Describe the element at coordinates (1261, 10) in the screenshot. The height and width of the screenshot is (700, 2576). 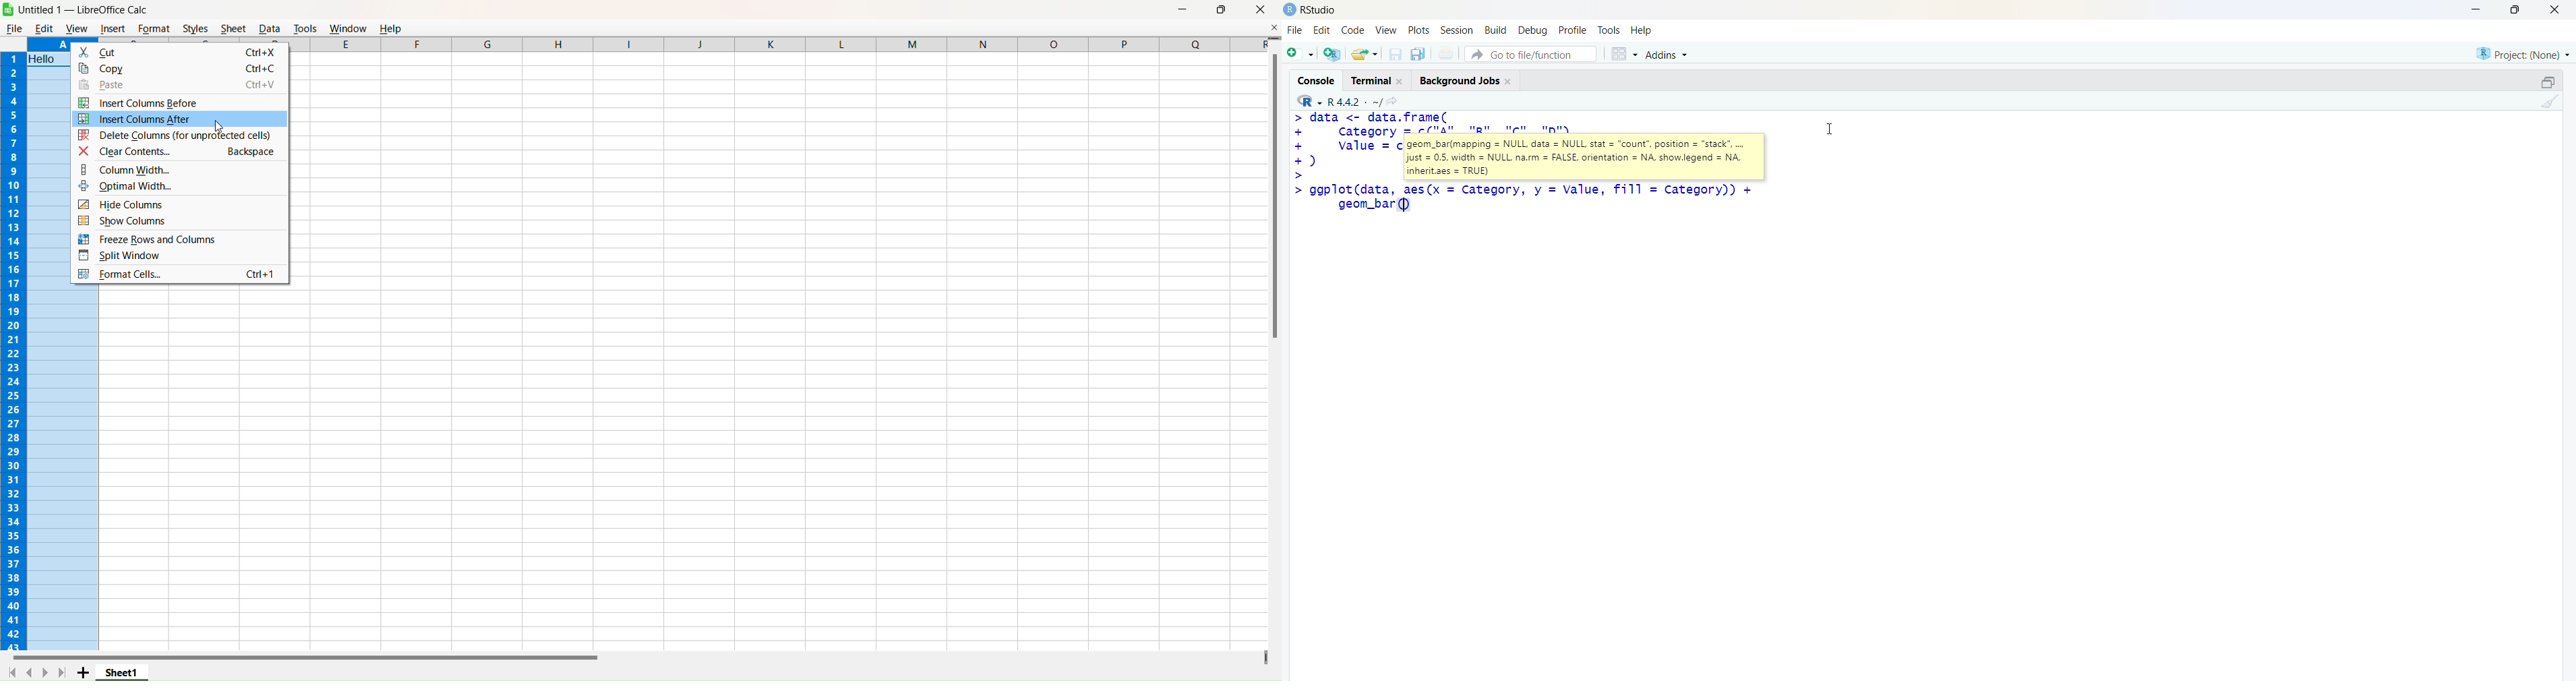
I see `Close` at that location.